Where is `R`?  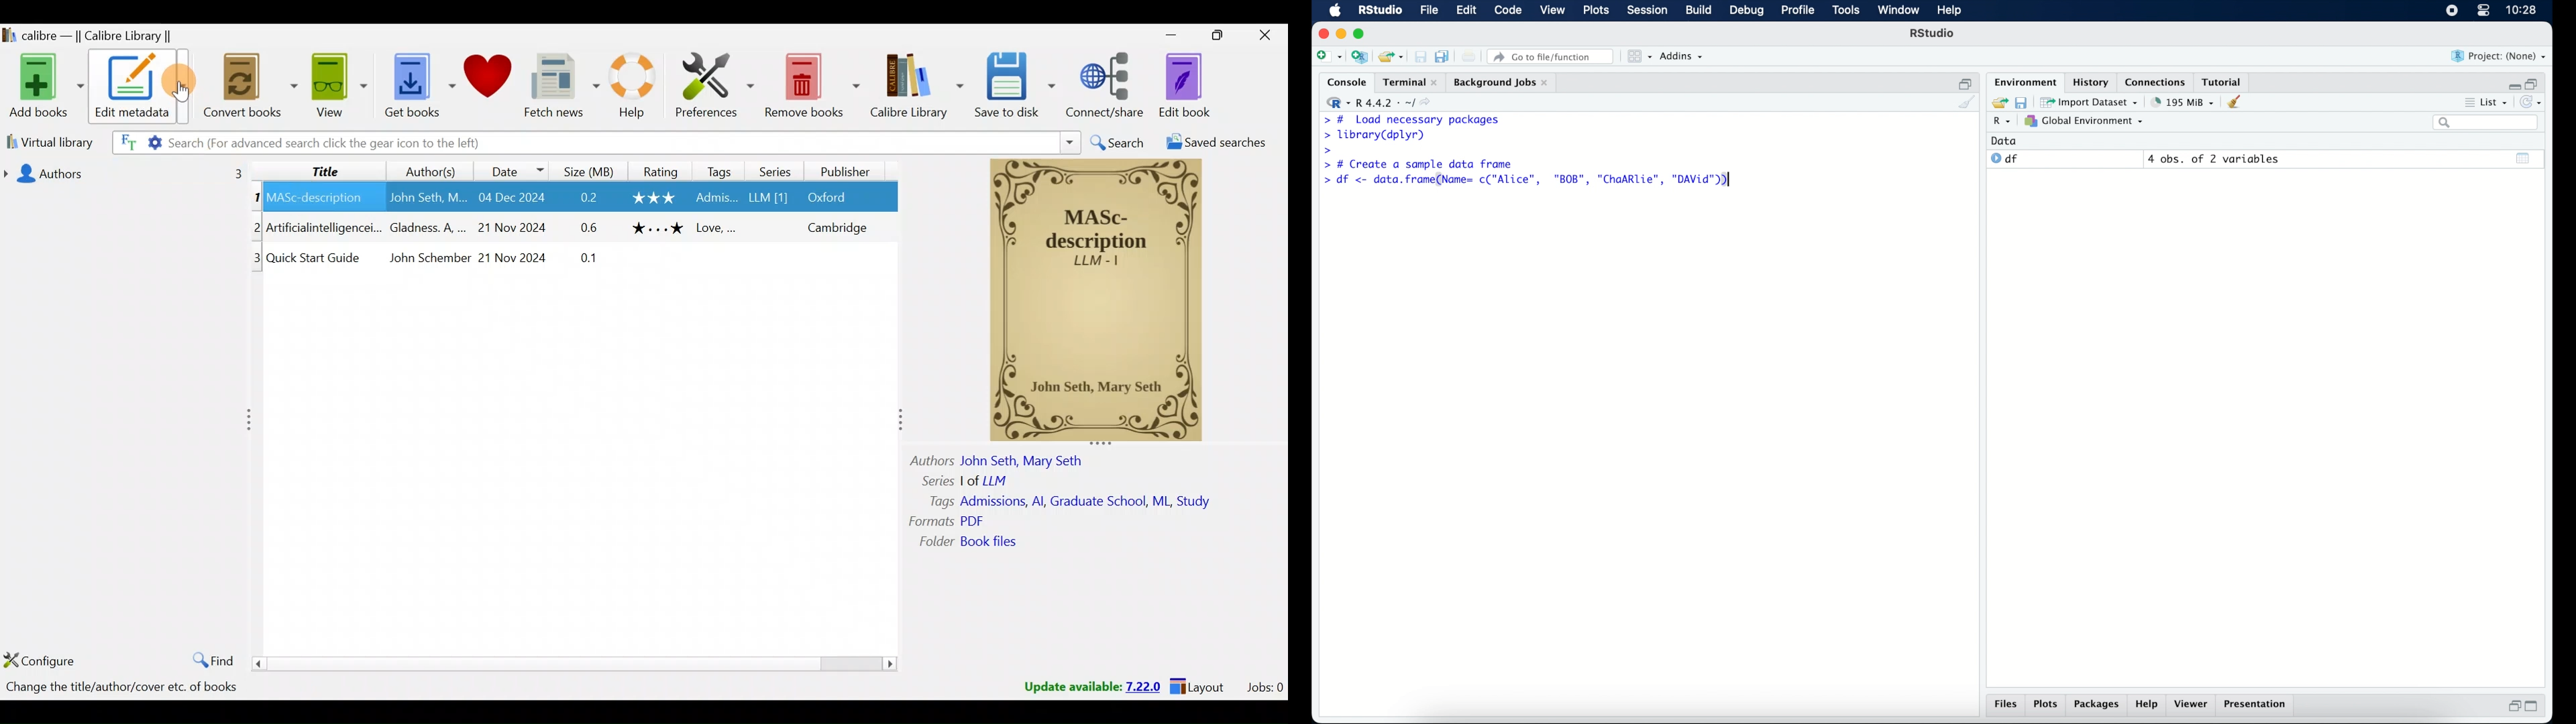
R is located at coordinates (2000, 123).